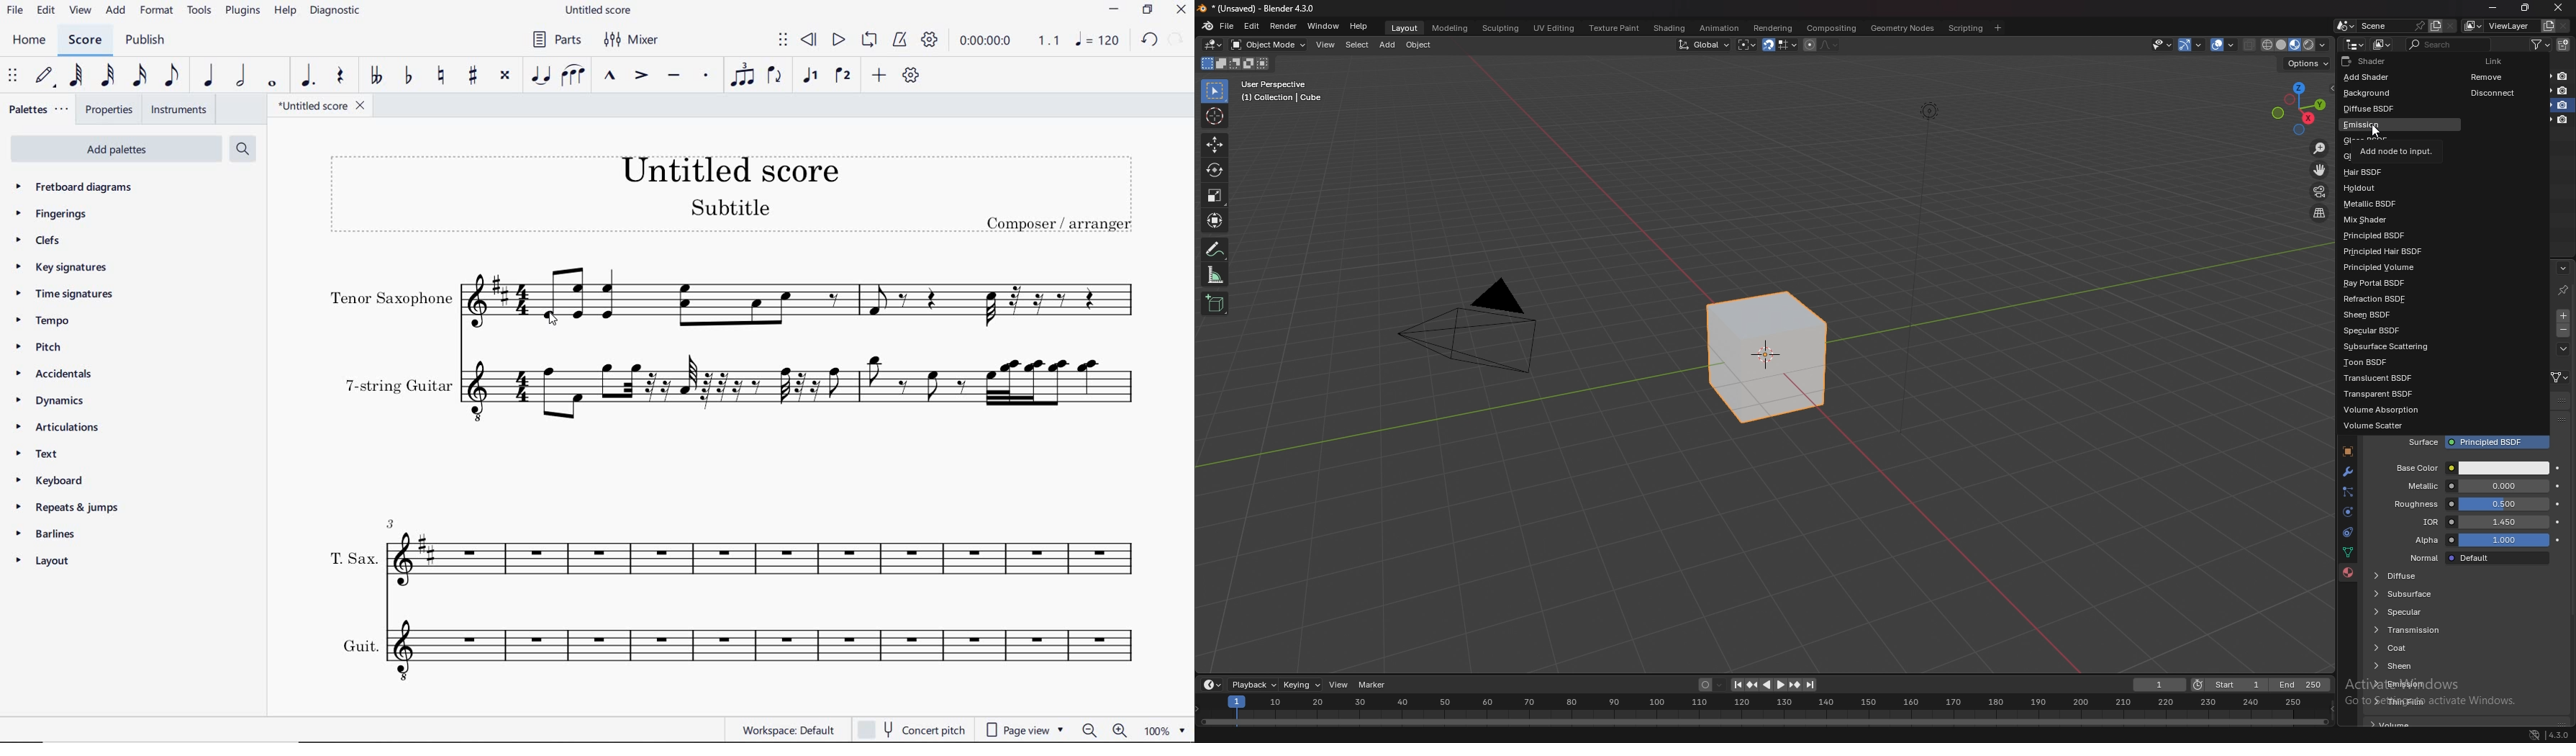 This screenshot has height=756, width=2576. I want to click on sheen, so click(2427, 665).